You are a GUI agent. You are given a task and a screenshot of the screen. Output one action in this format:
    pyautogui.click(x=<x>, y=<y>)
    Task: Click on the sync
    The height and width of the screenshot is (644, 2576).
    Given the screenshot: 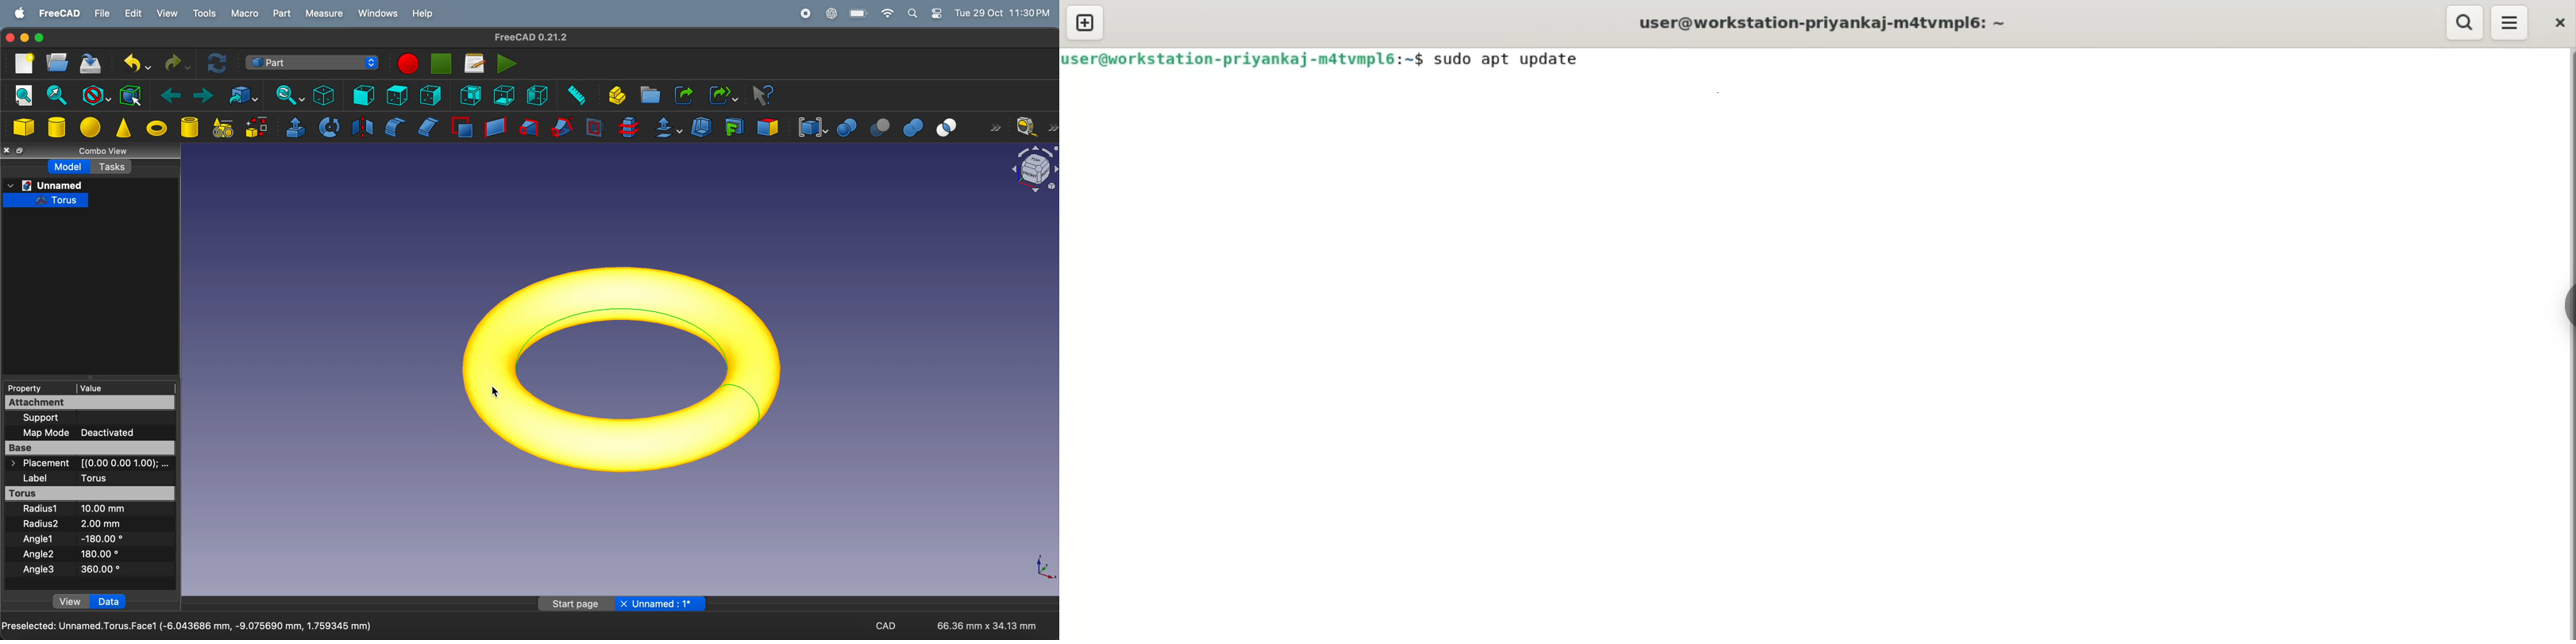 What is the action you would take?
    pyautogui.click(x=285, y=94)
    